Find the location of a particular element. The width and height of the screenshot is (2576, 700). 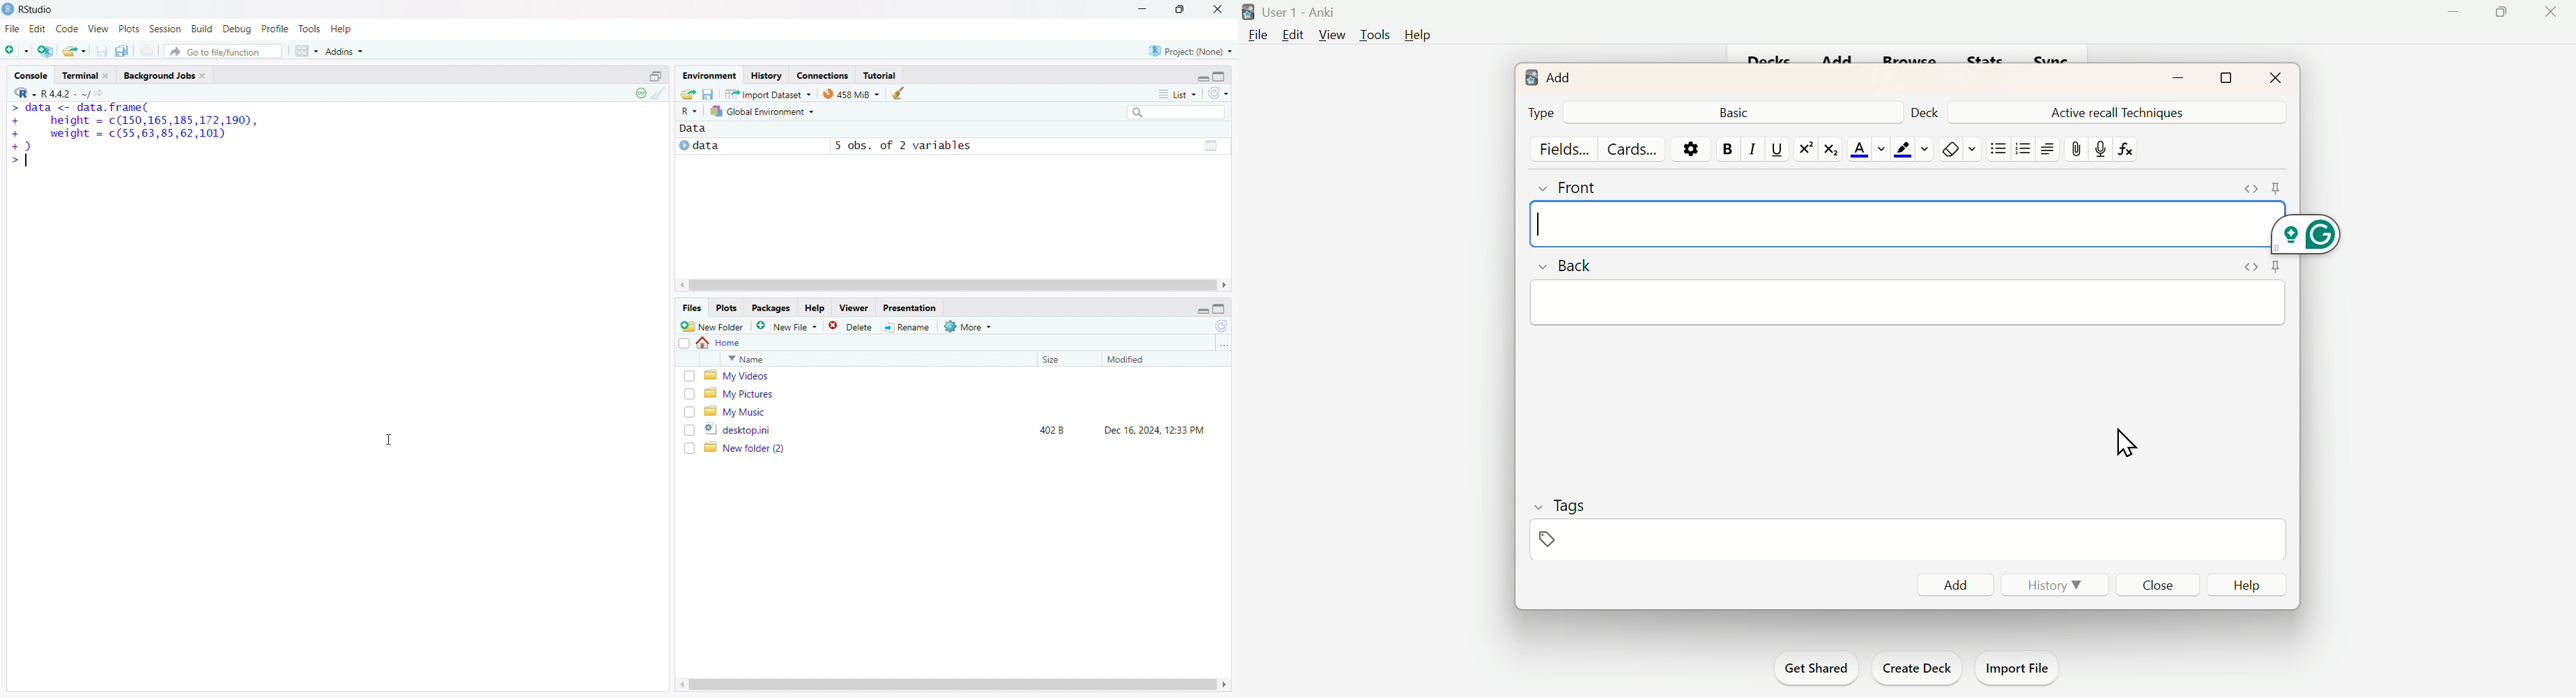

build is located at coordinates (203, 28).